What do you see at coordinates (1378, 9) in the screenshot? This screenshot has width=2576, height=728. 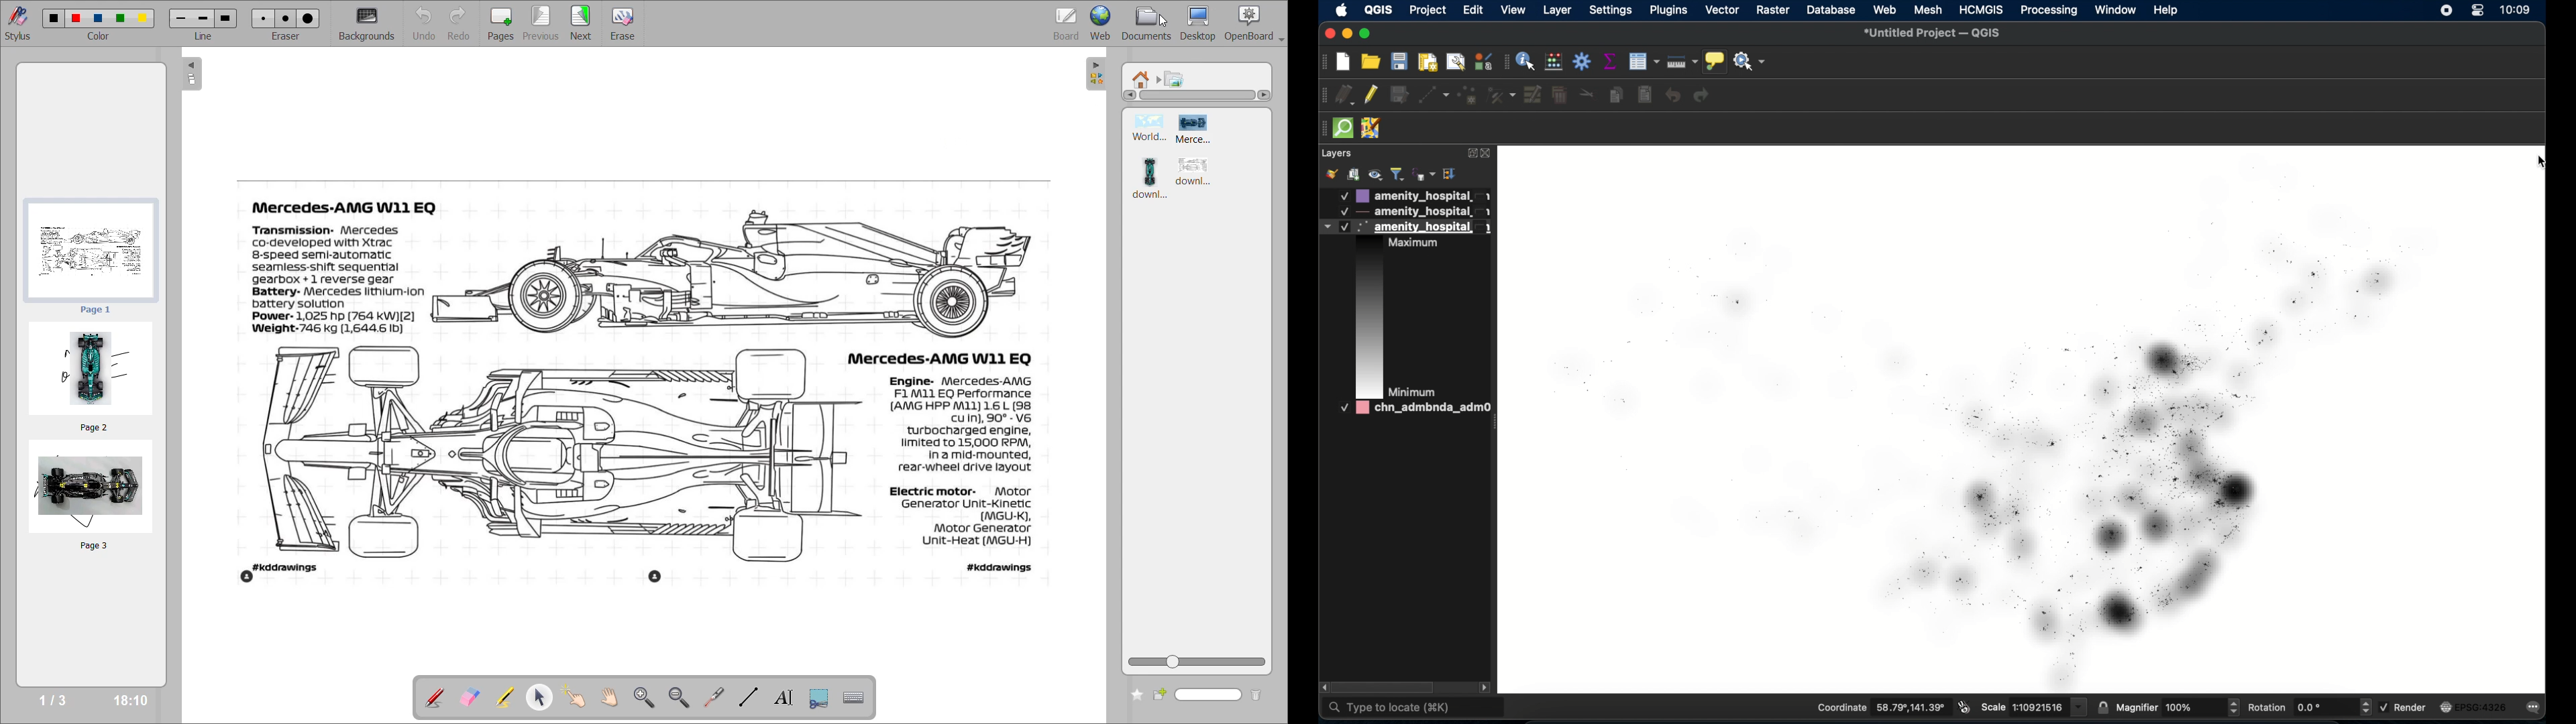 I see `QGIS` at bounding box center [1378, 9].